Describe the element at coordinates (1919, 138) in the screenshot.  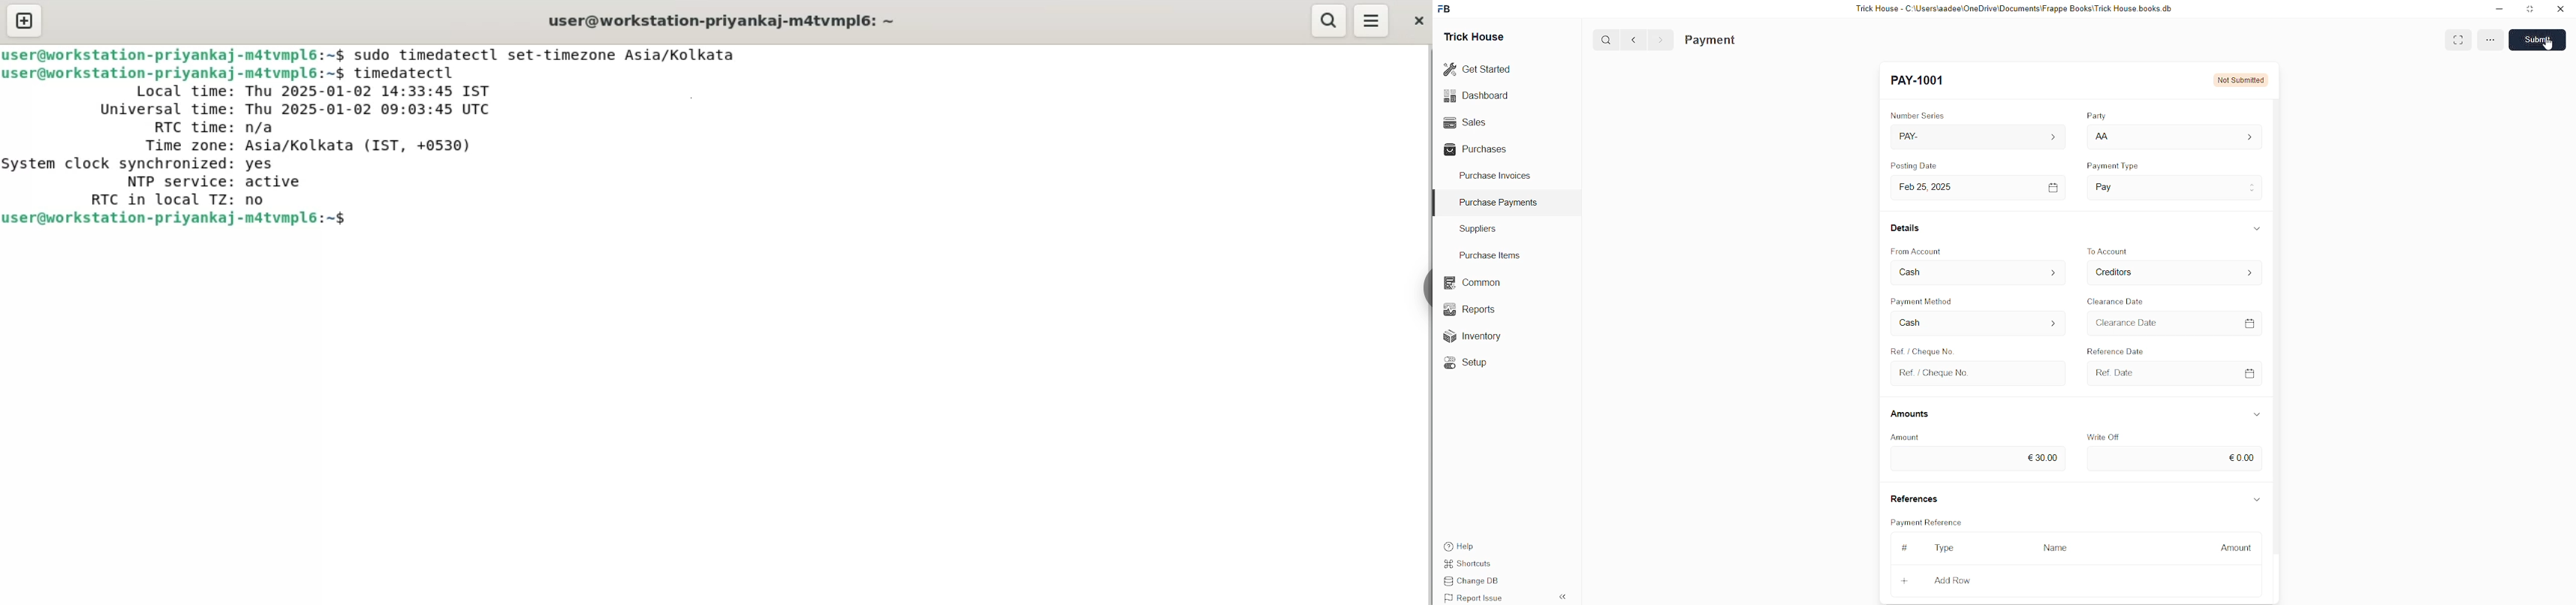
I see `PAY-` at that location.